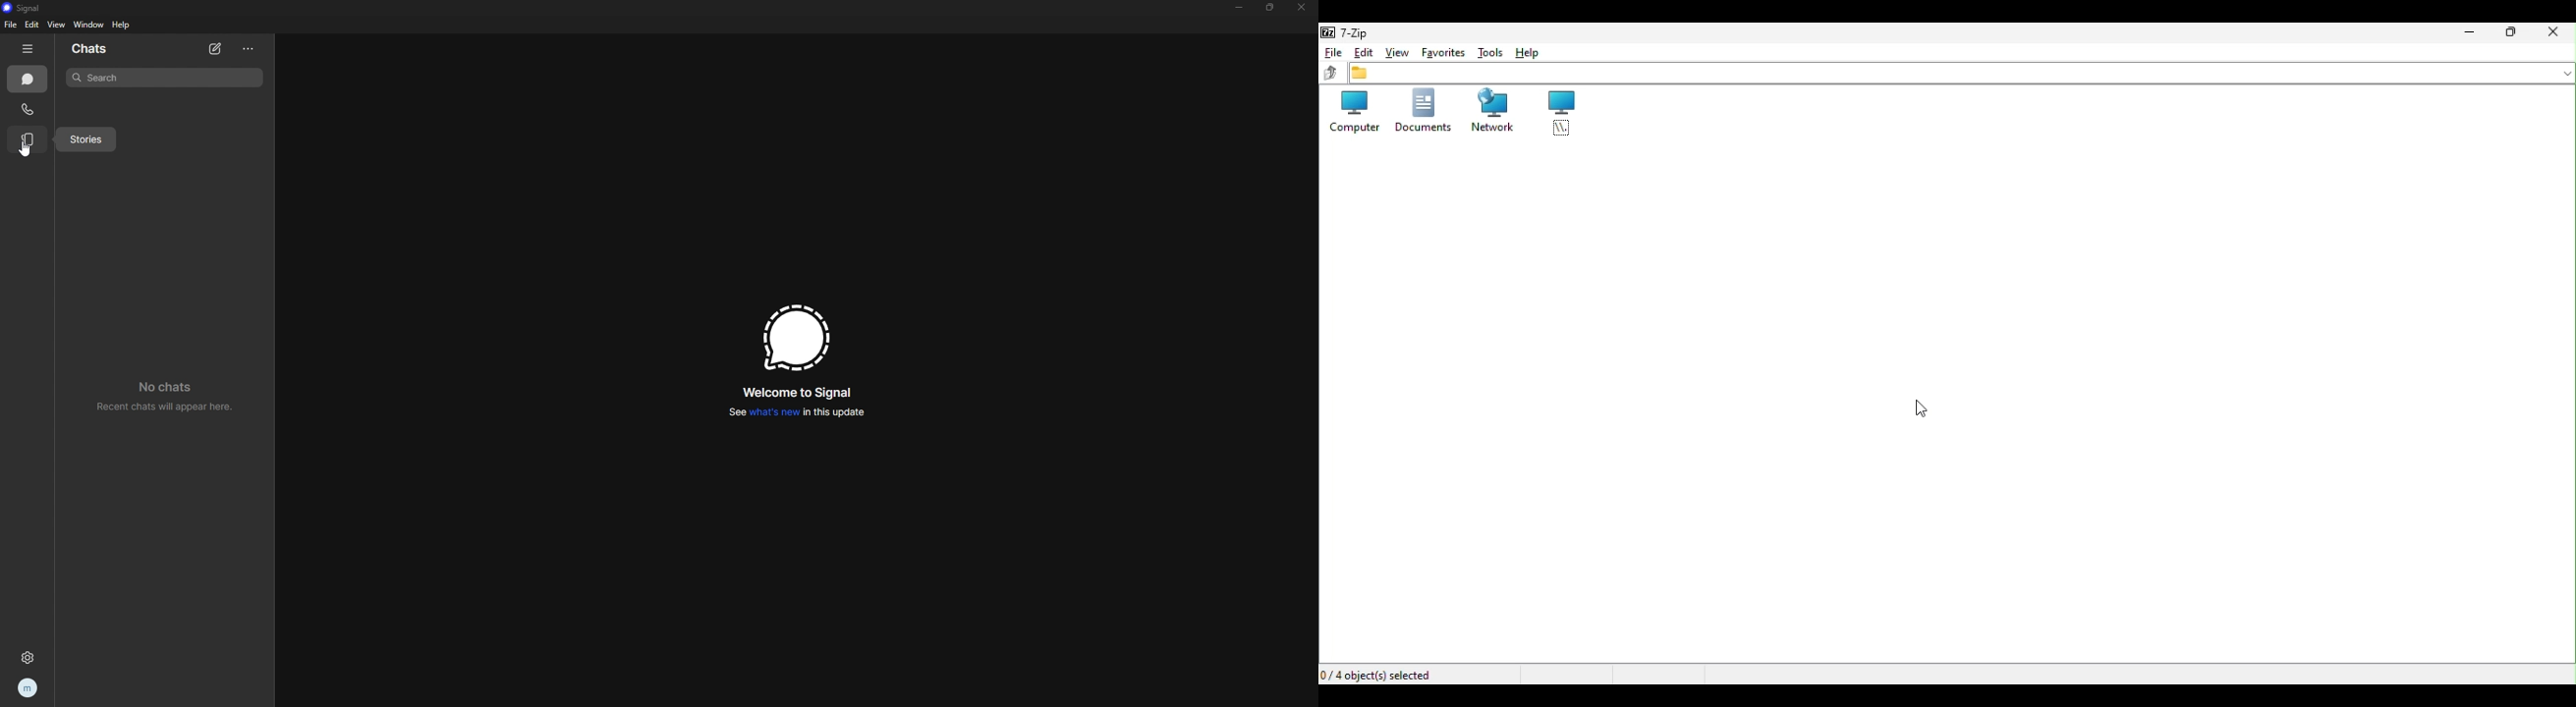  I want to click on chats, so click(101, 49).